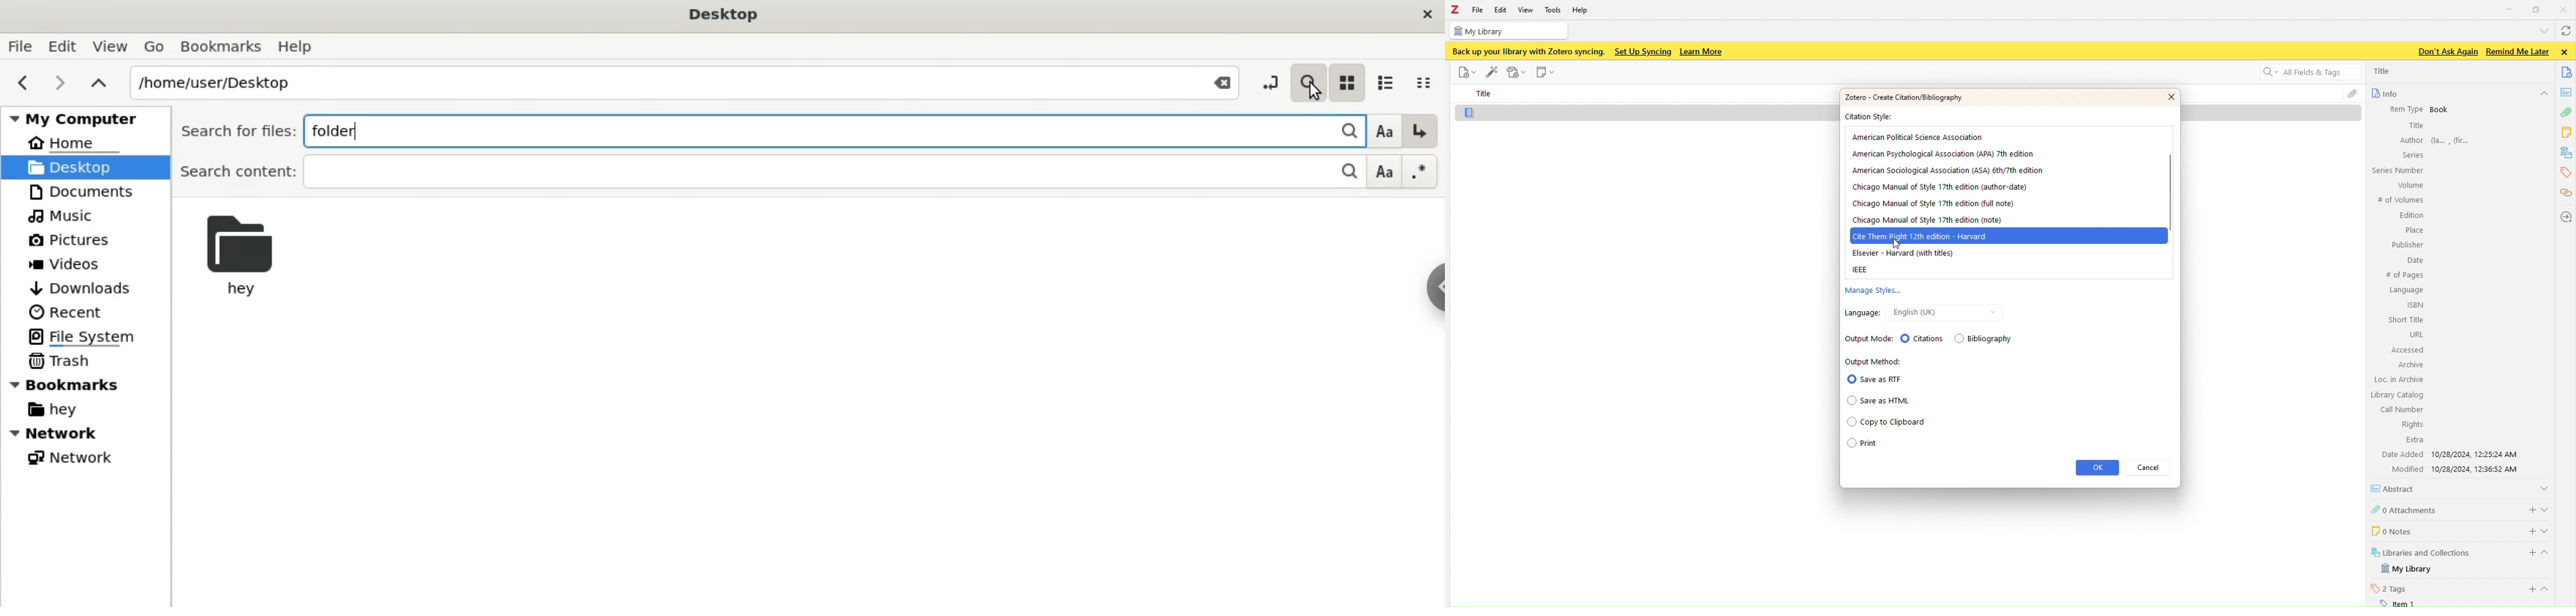 This screenshot has width=2576, height=616. What do you see at coordinates (2566, 114) in the screenshot?
I see `attachment` at bounding box center [2566, 114].